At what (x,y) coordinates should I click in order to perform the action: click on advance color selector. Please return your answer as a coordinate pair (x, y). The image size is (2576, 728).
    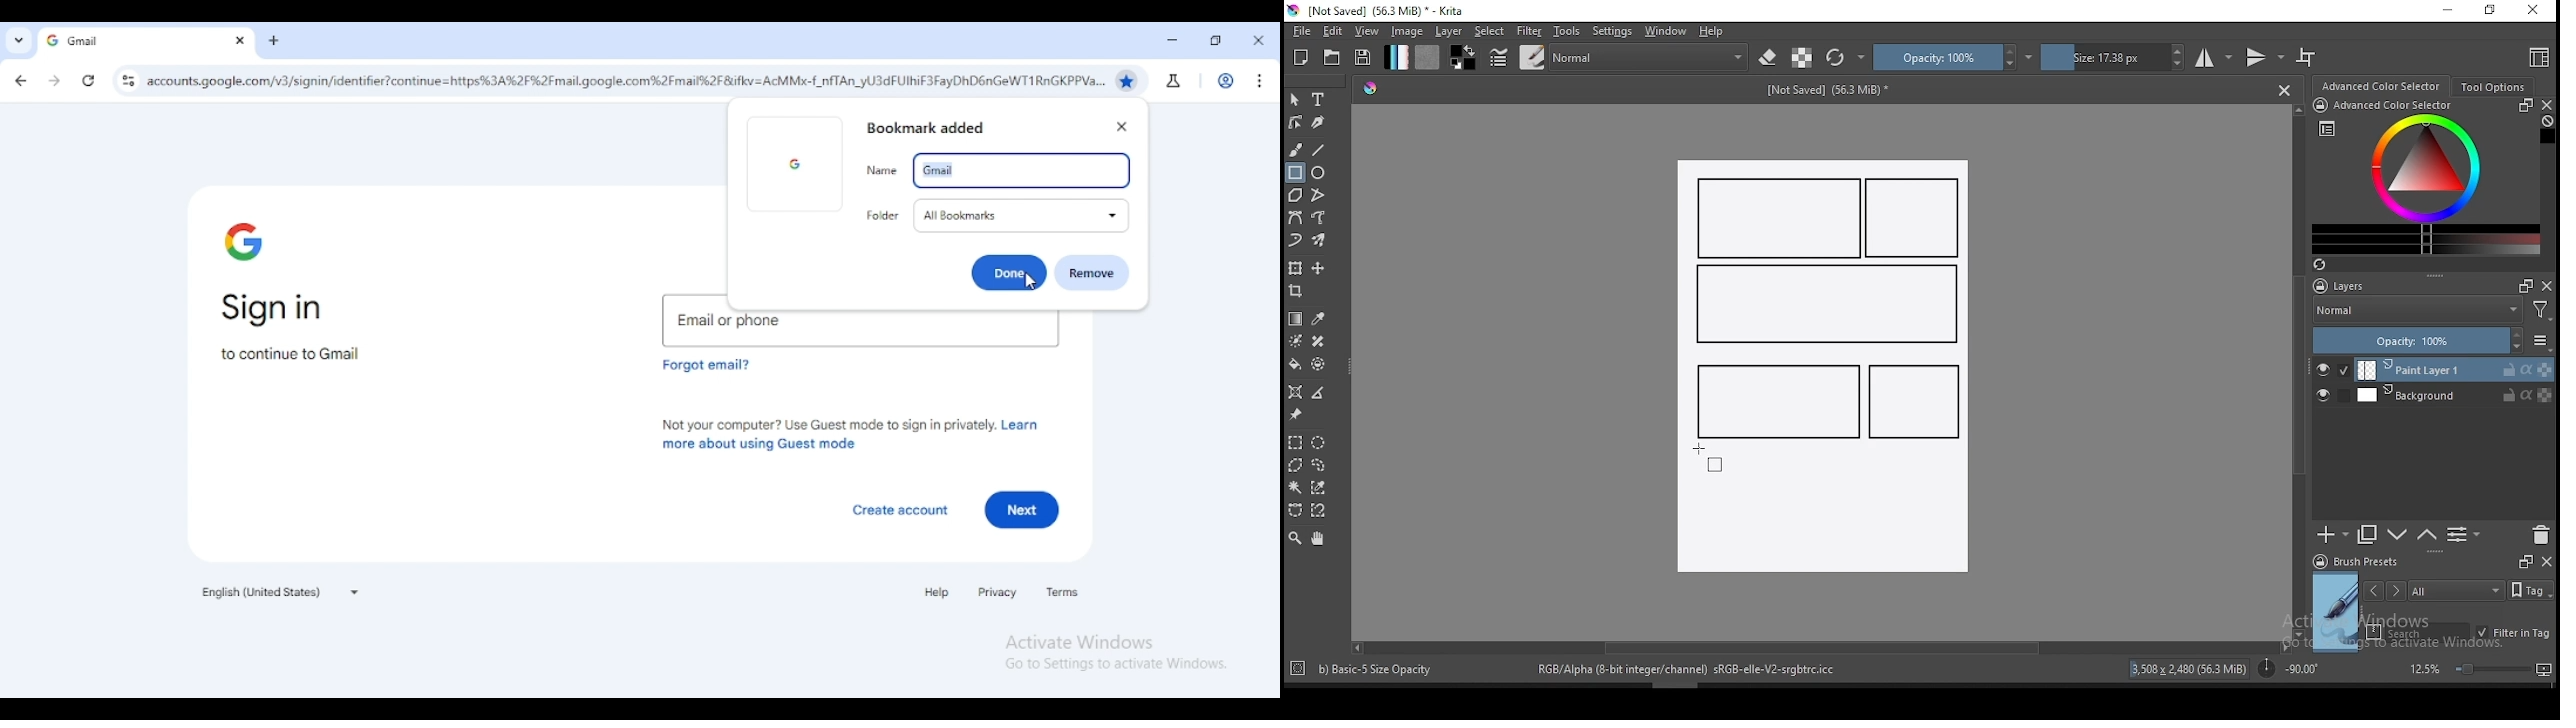
    Looking at the image, I should click on (2383, 85).